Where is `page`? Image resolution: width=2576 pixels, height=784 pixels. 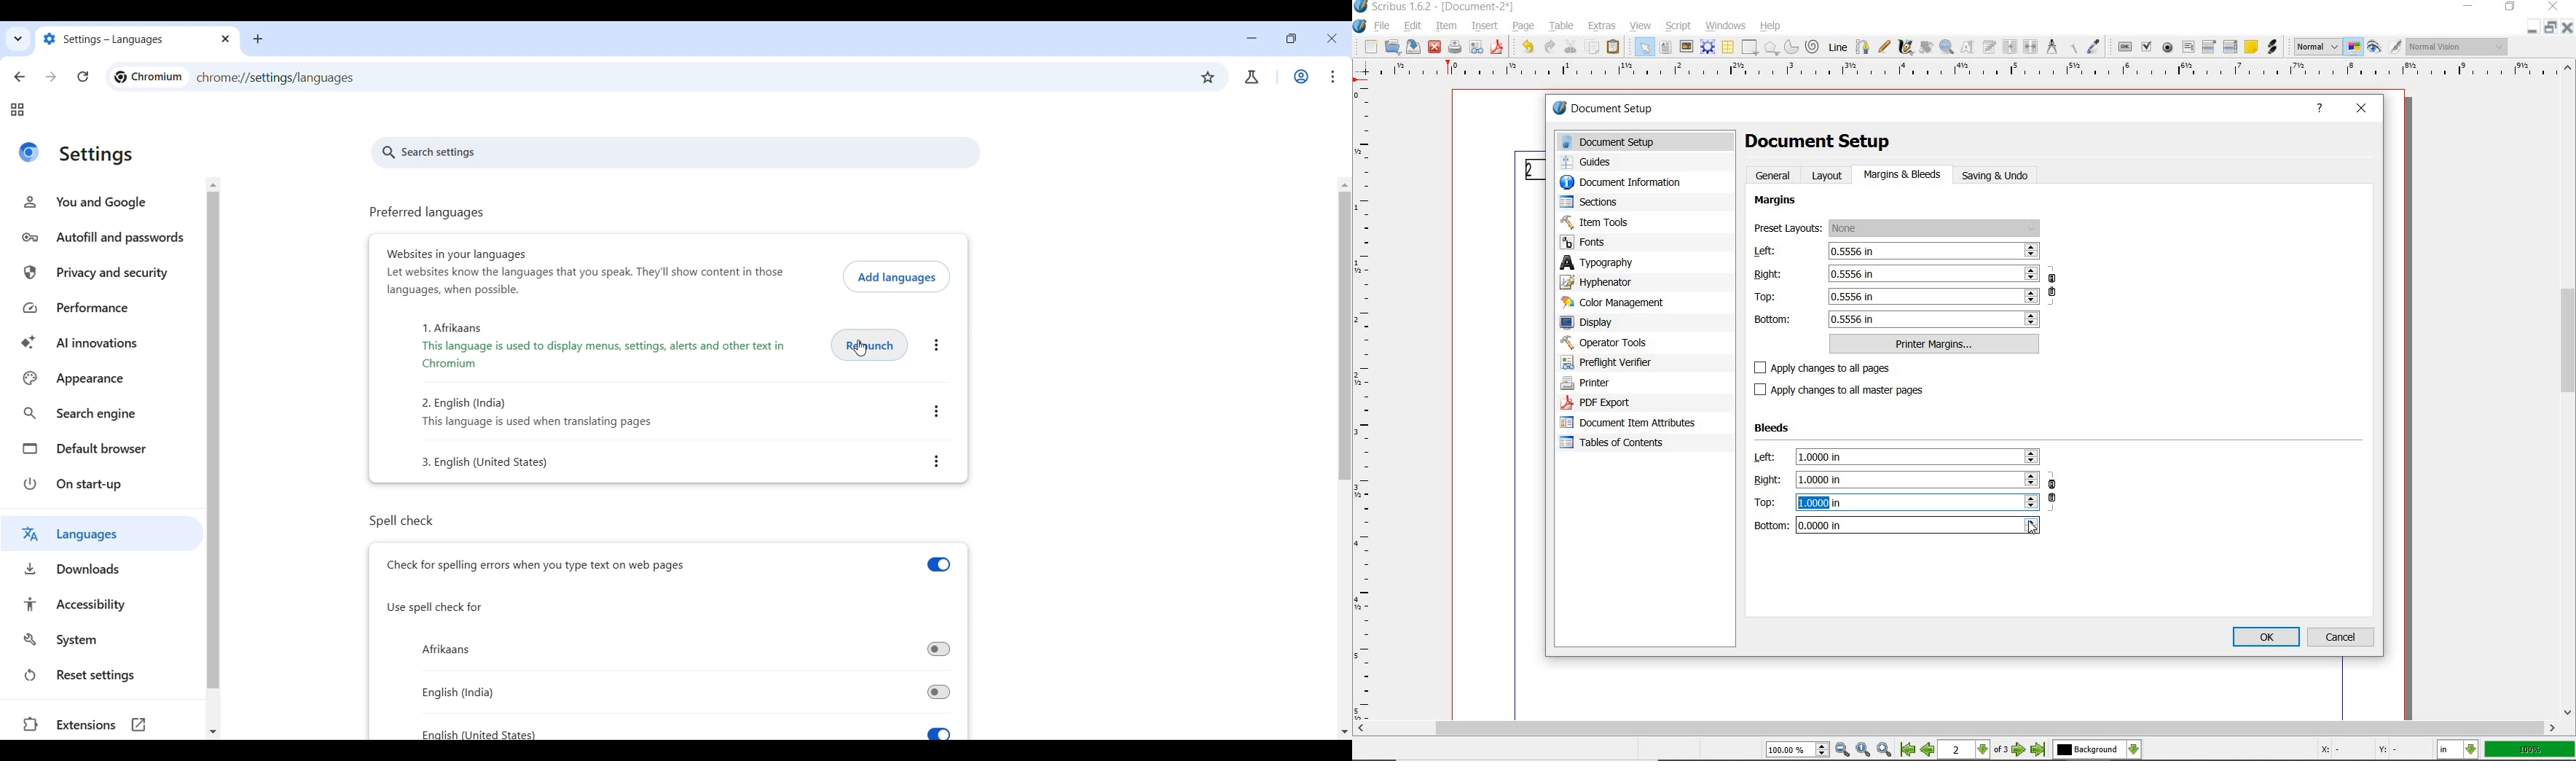 page is located at coordinates (1525, 27).